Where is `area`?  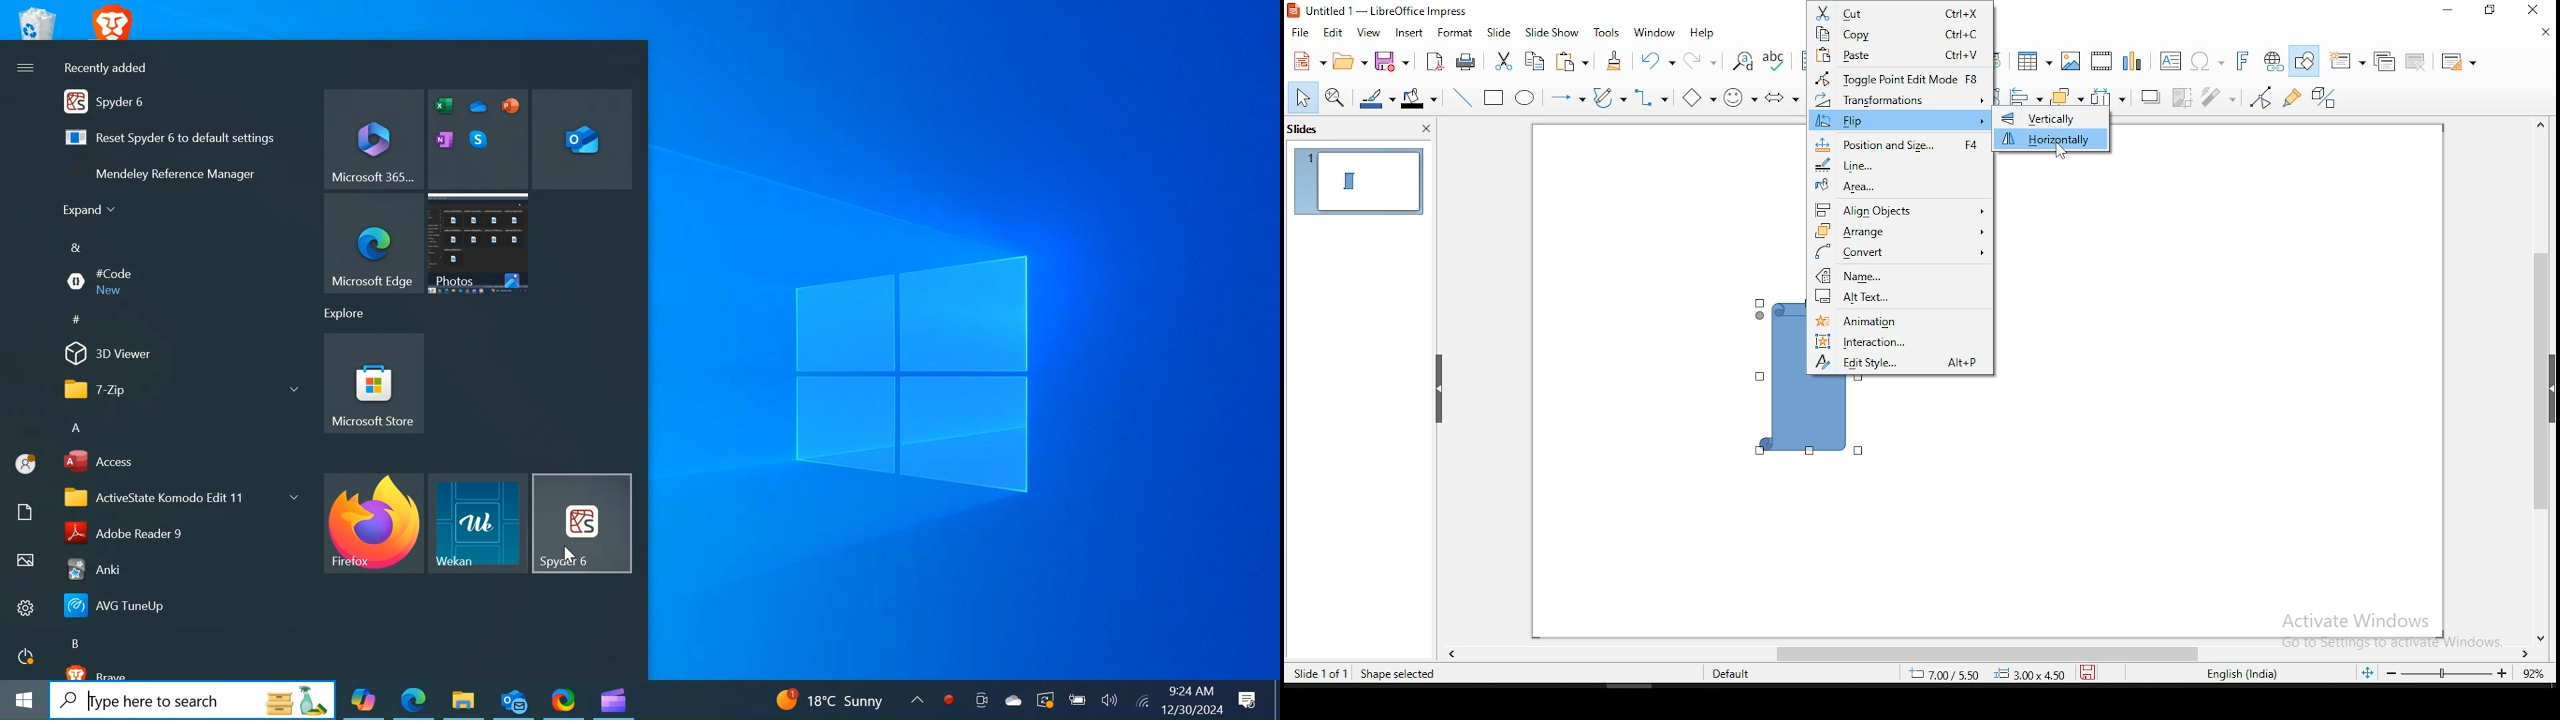 area is located at coordinates (1895, 187).